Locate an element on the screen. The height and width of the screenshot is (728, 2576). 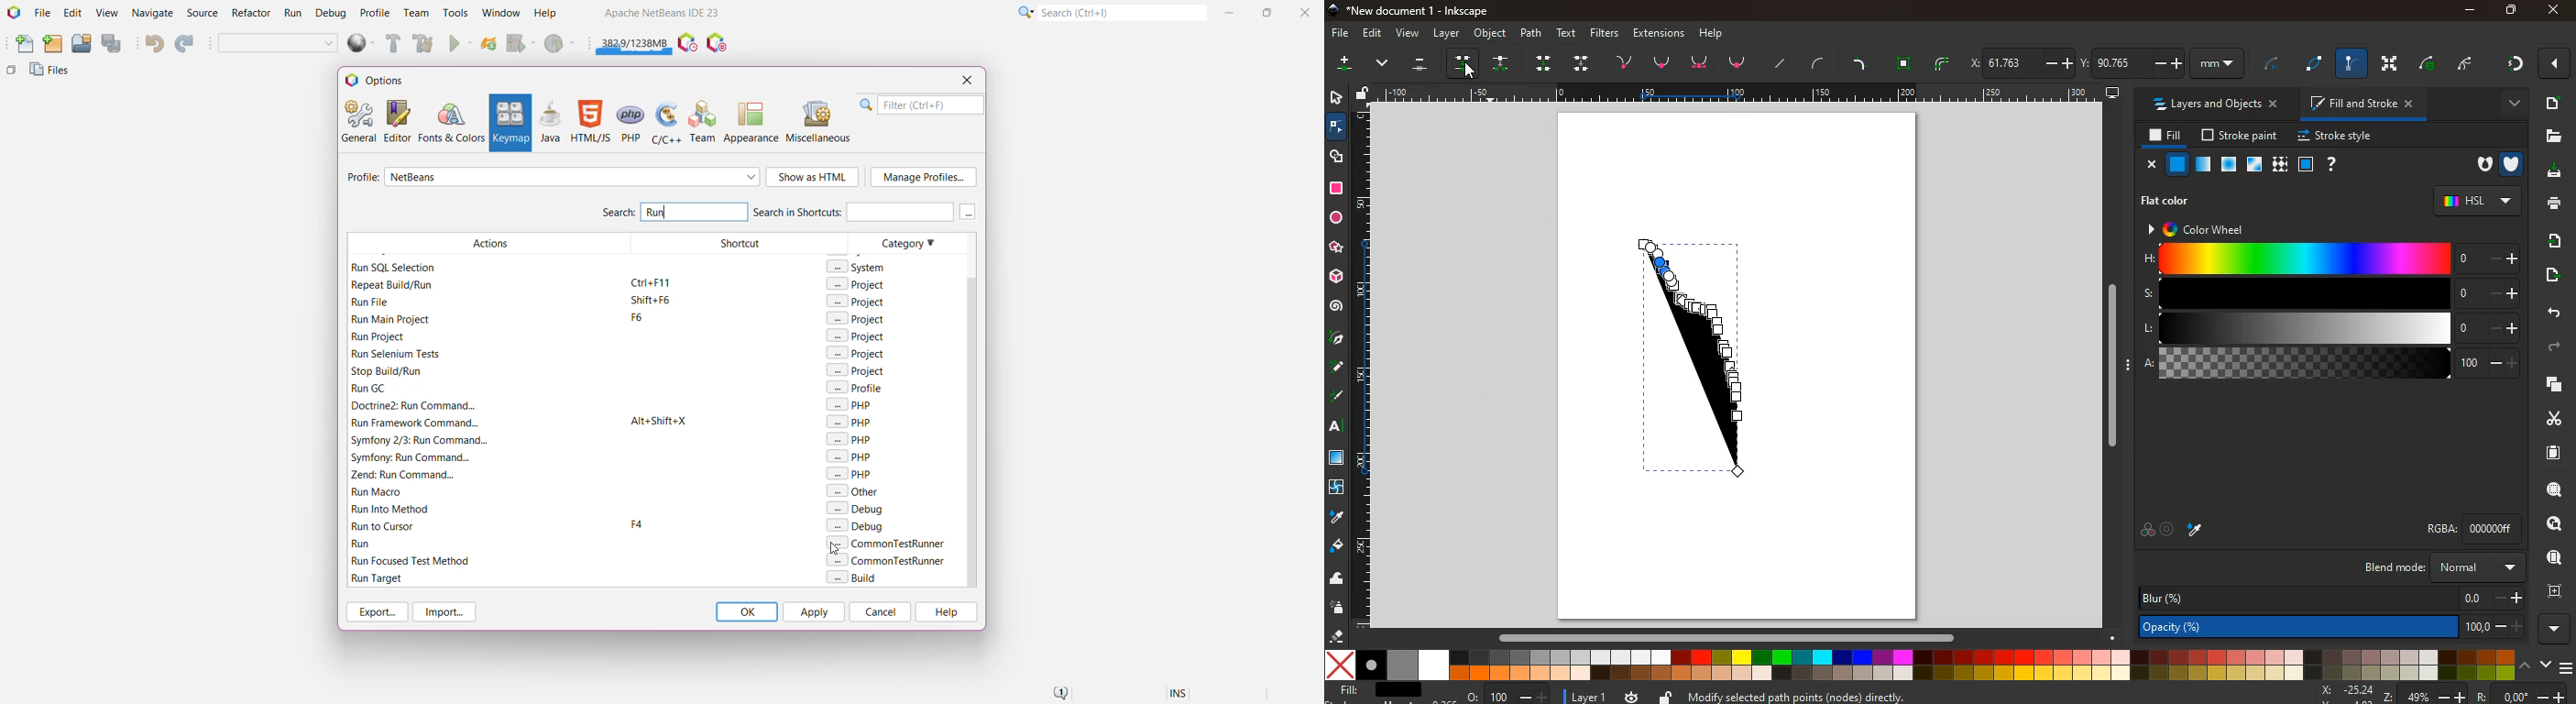
paralel is located at coordinates (1423, 66).